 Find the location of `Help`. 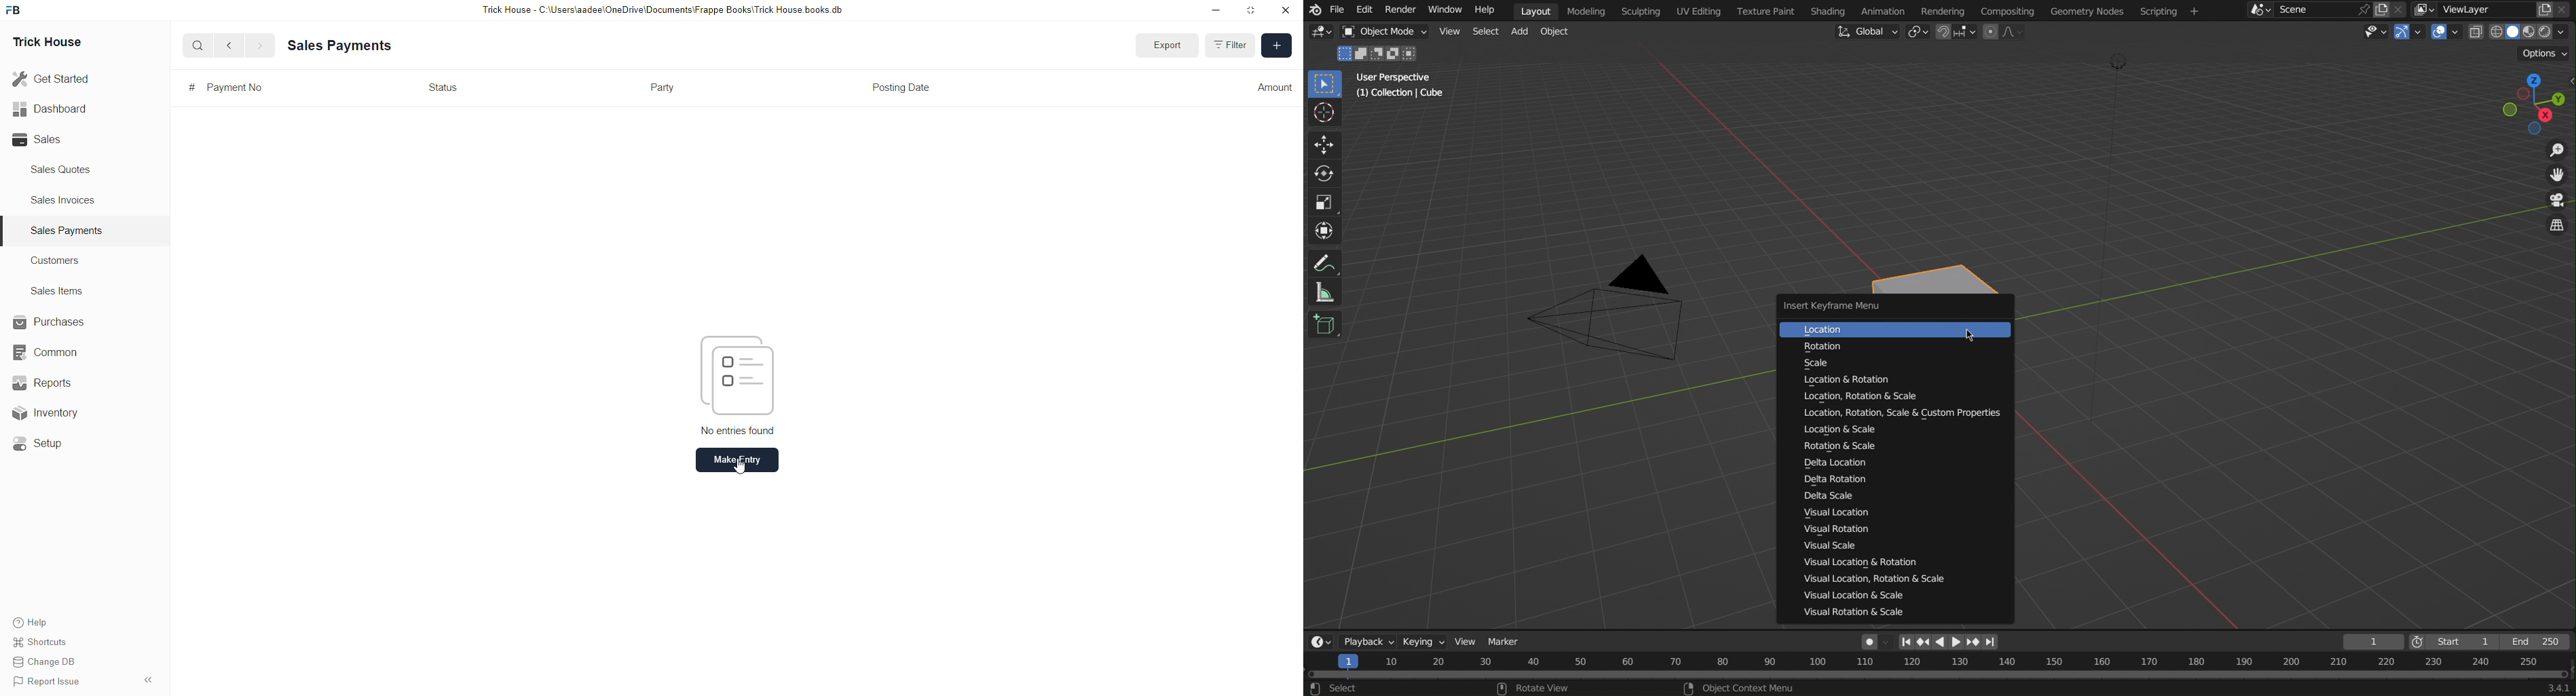

Help is located at coordinates (33, 619).